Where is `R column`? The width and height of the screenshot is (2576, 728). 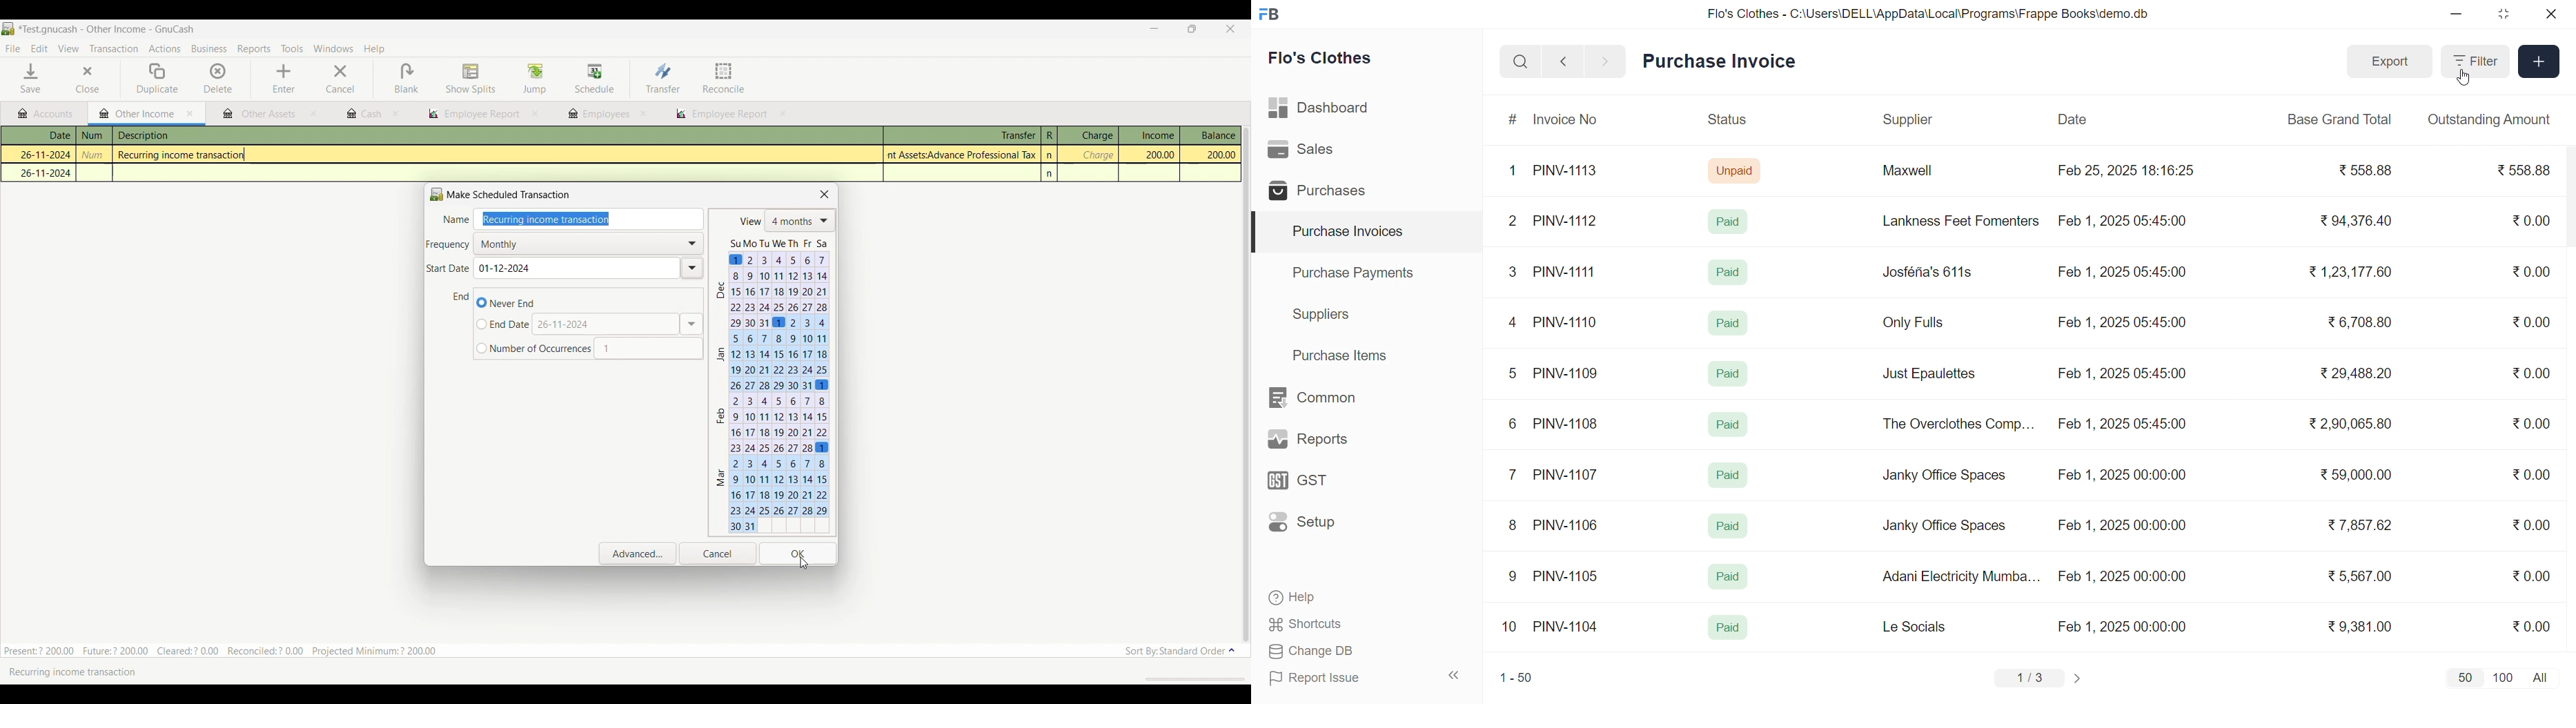 R column is located at coordinates (1049, 136).